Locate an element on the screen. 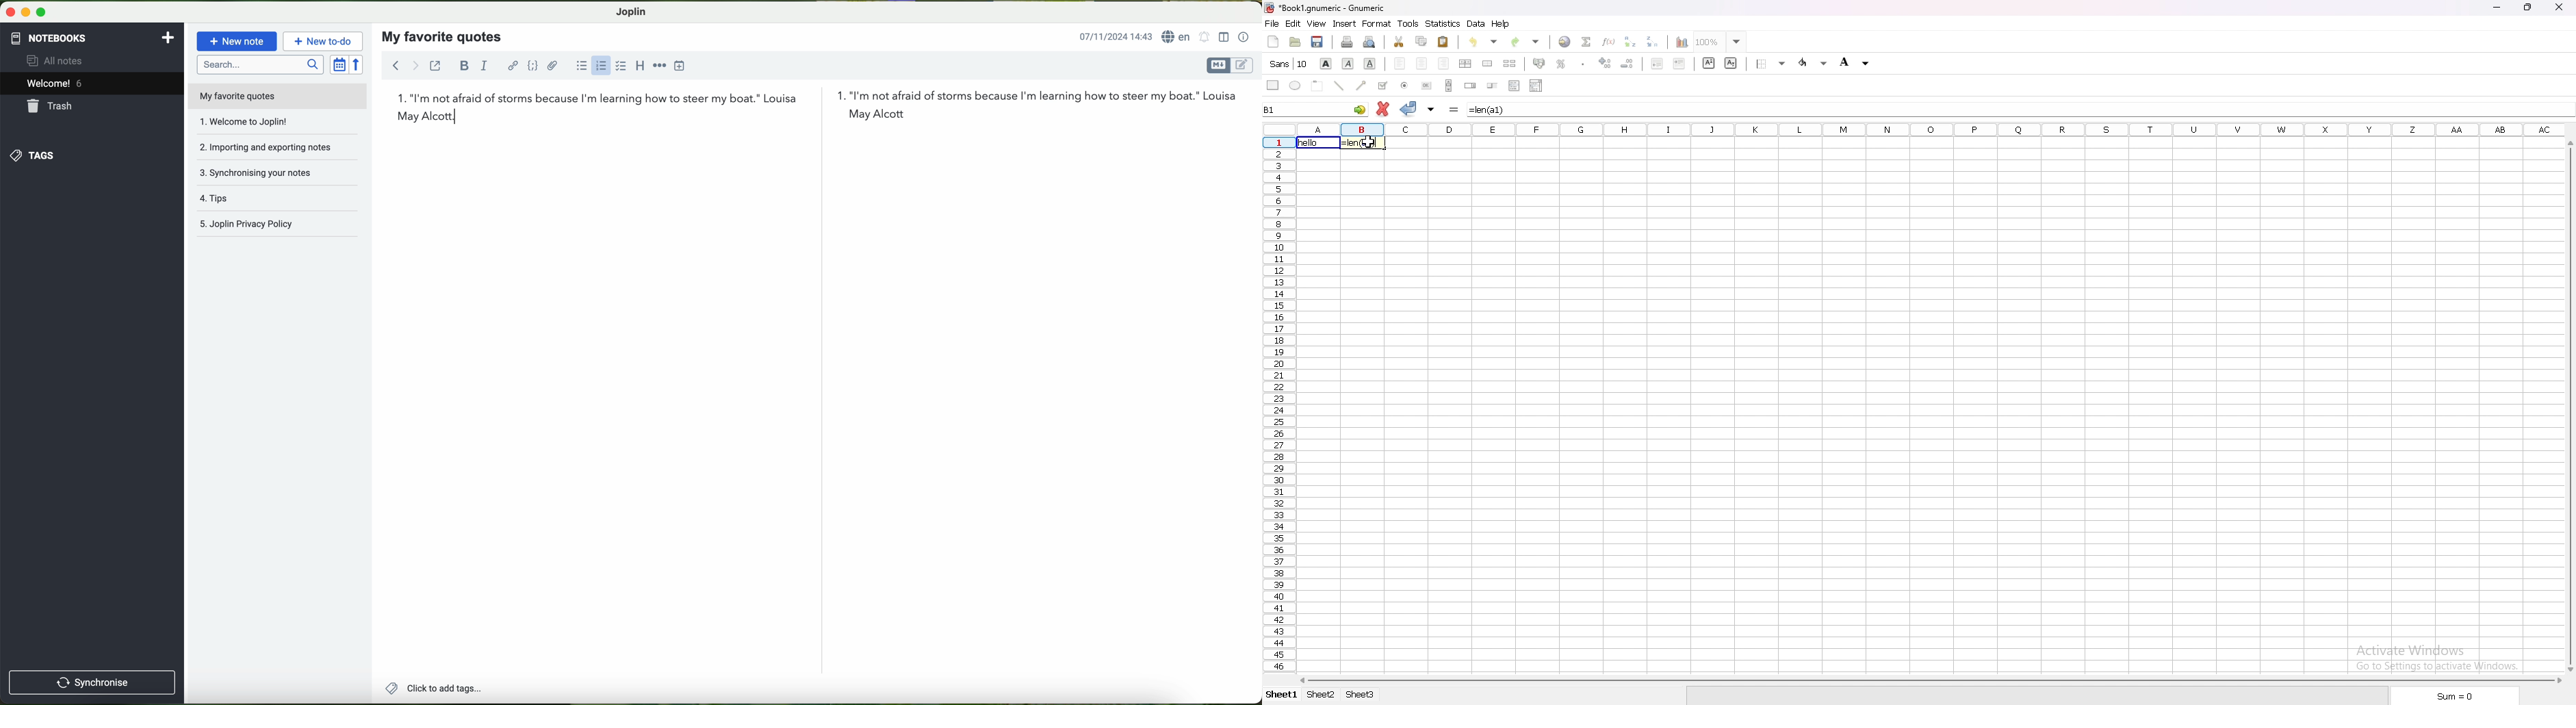 This screenshot has height=728, width=2576. note properties is located at coordinates (1245, 37).